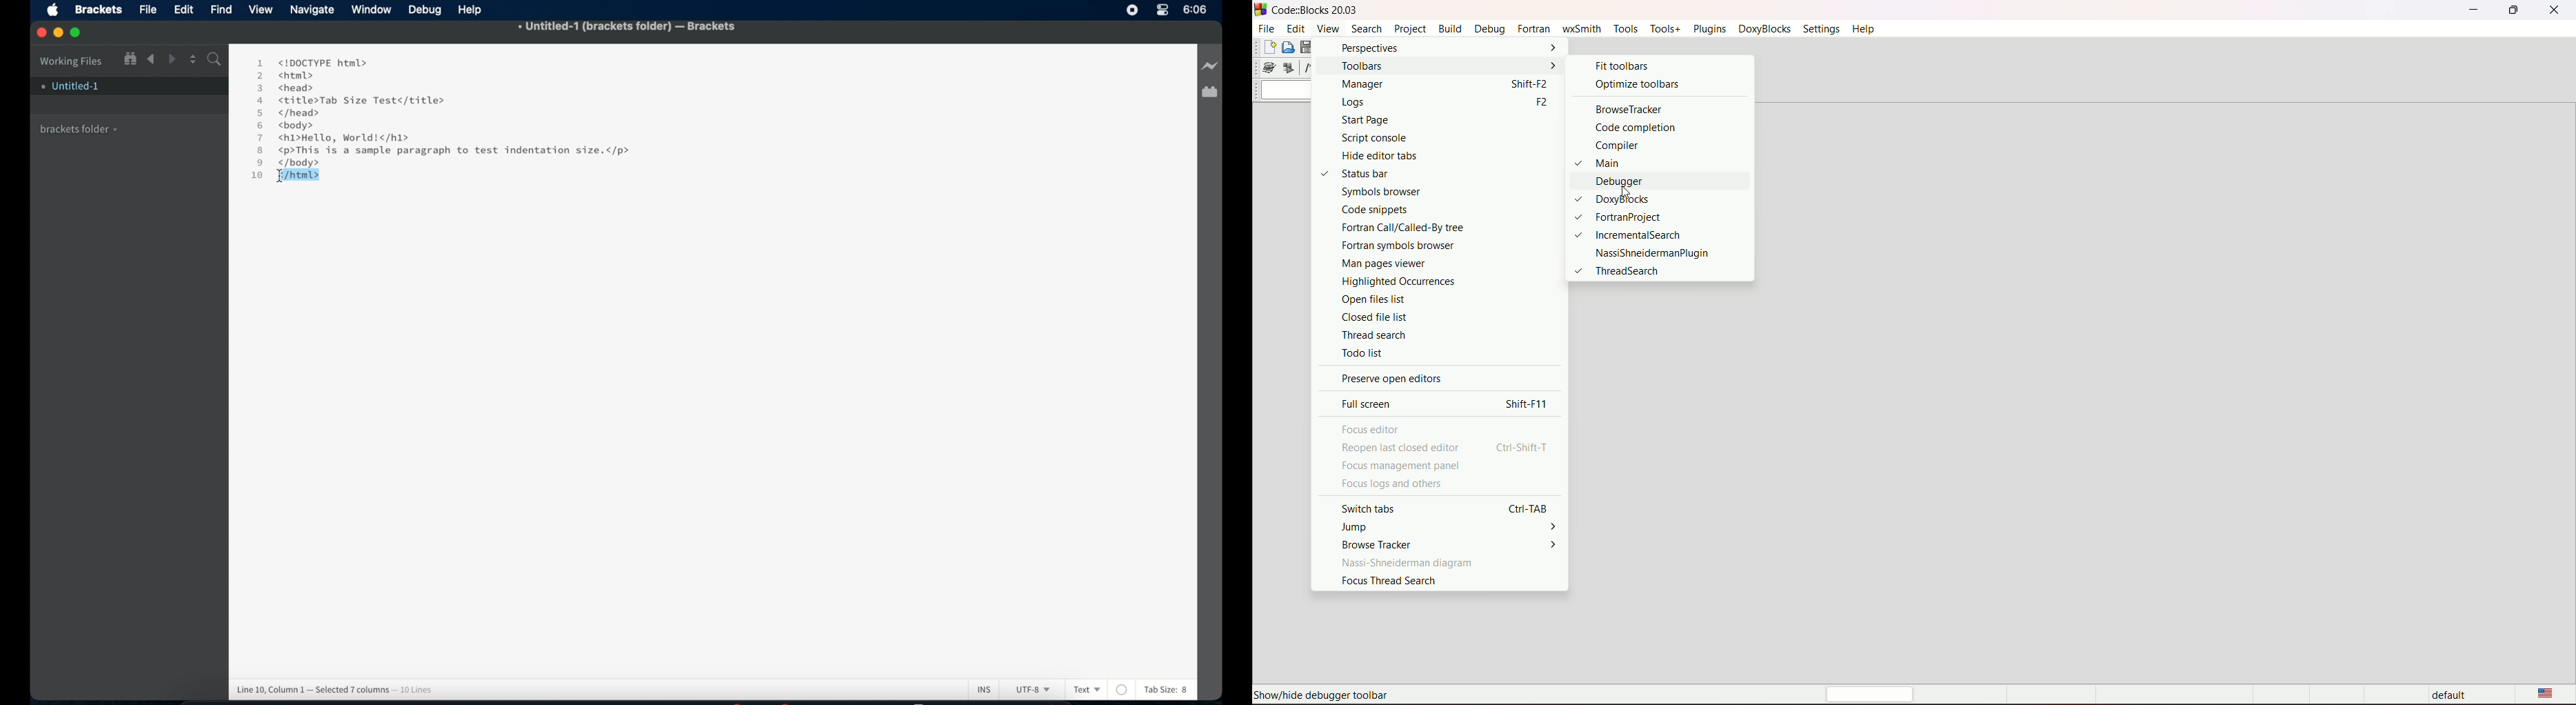 The height and width of the screenshot is (728, 2576). What do you see at coordinates (285, 75) in the screenshot?
I see `2 <html>` at bounding box center [285, 75].